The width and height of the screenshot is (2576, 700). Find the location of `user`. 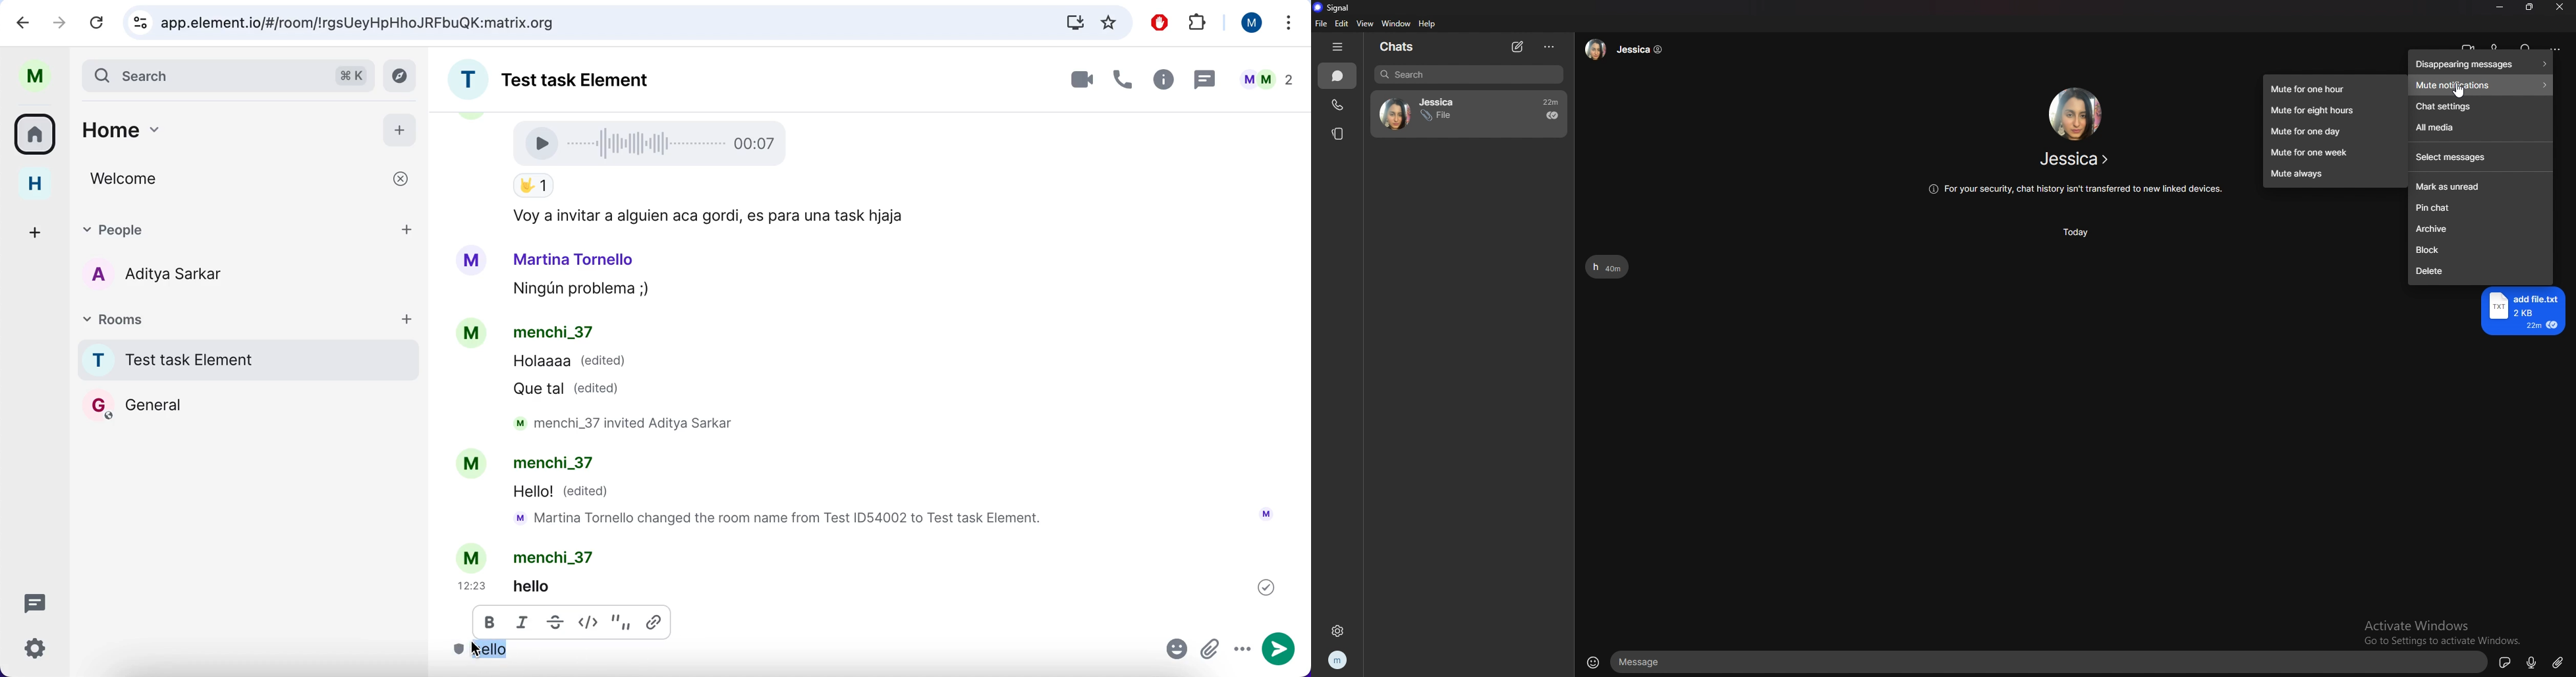

user is located at coordinates (40, 76).